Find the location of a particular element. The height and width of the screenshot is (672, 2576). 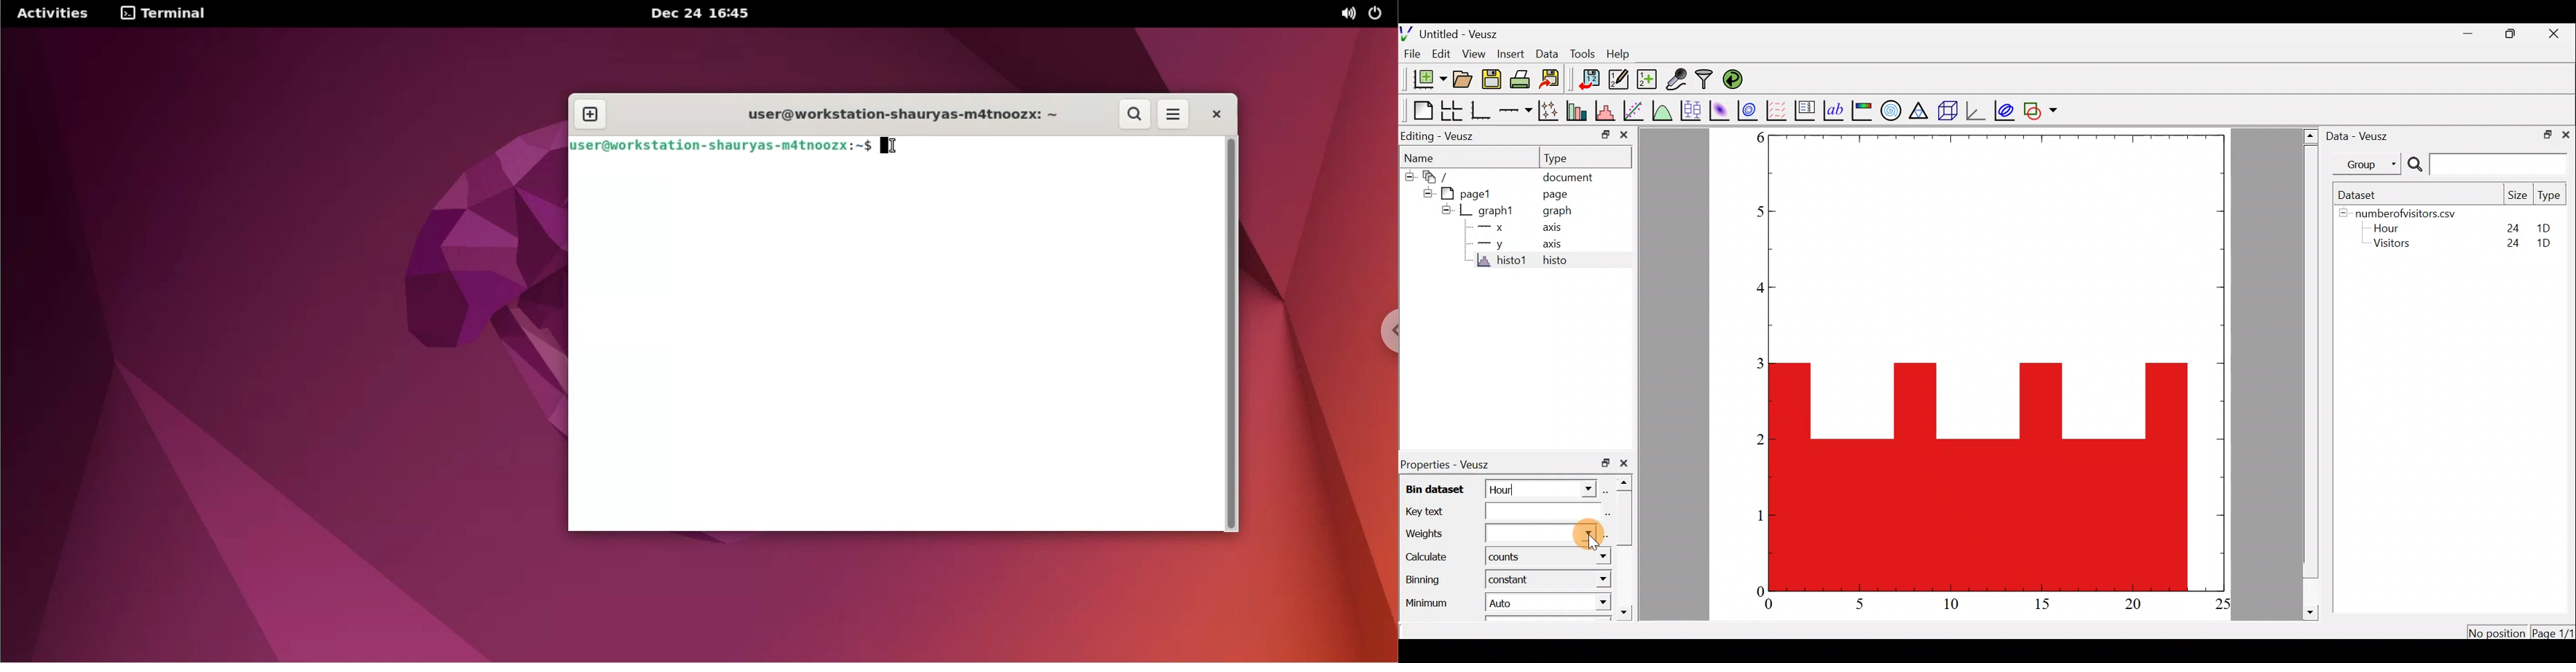

axis is located at coordinates (1550, 230).